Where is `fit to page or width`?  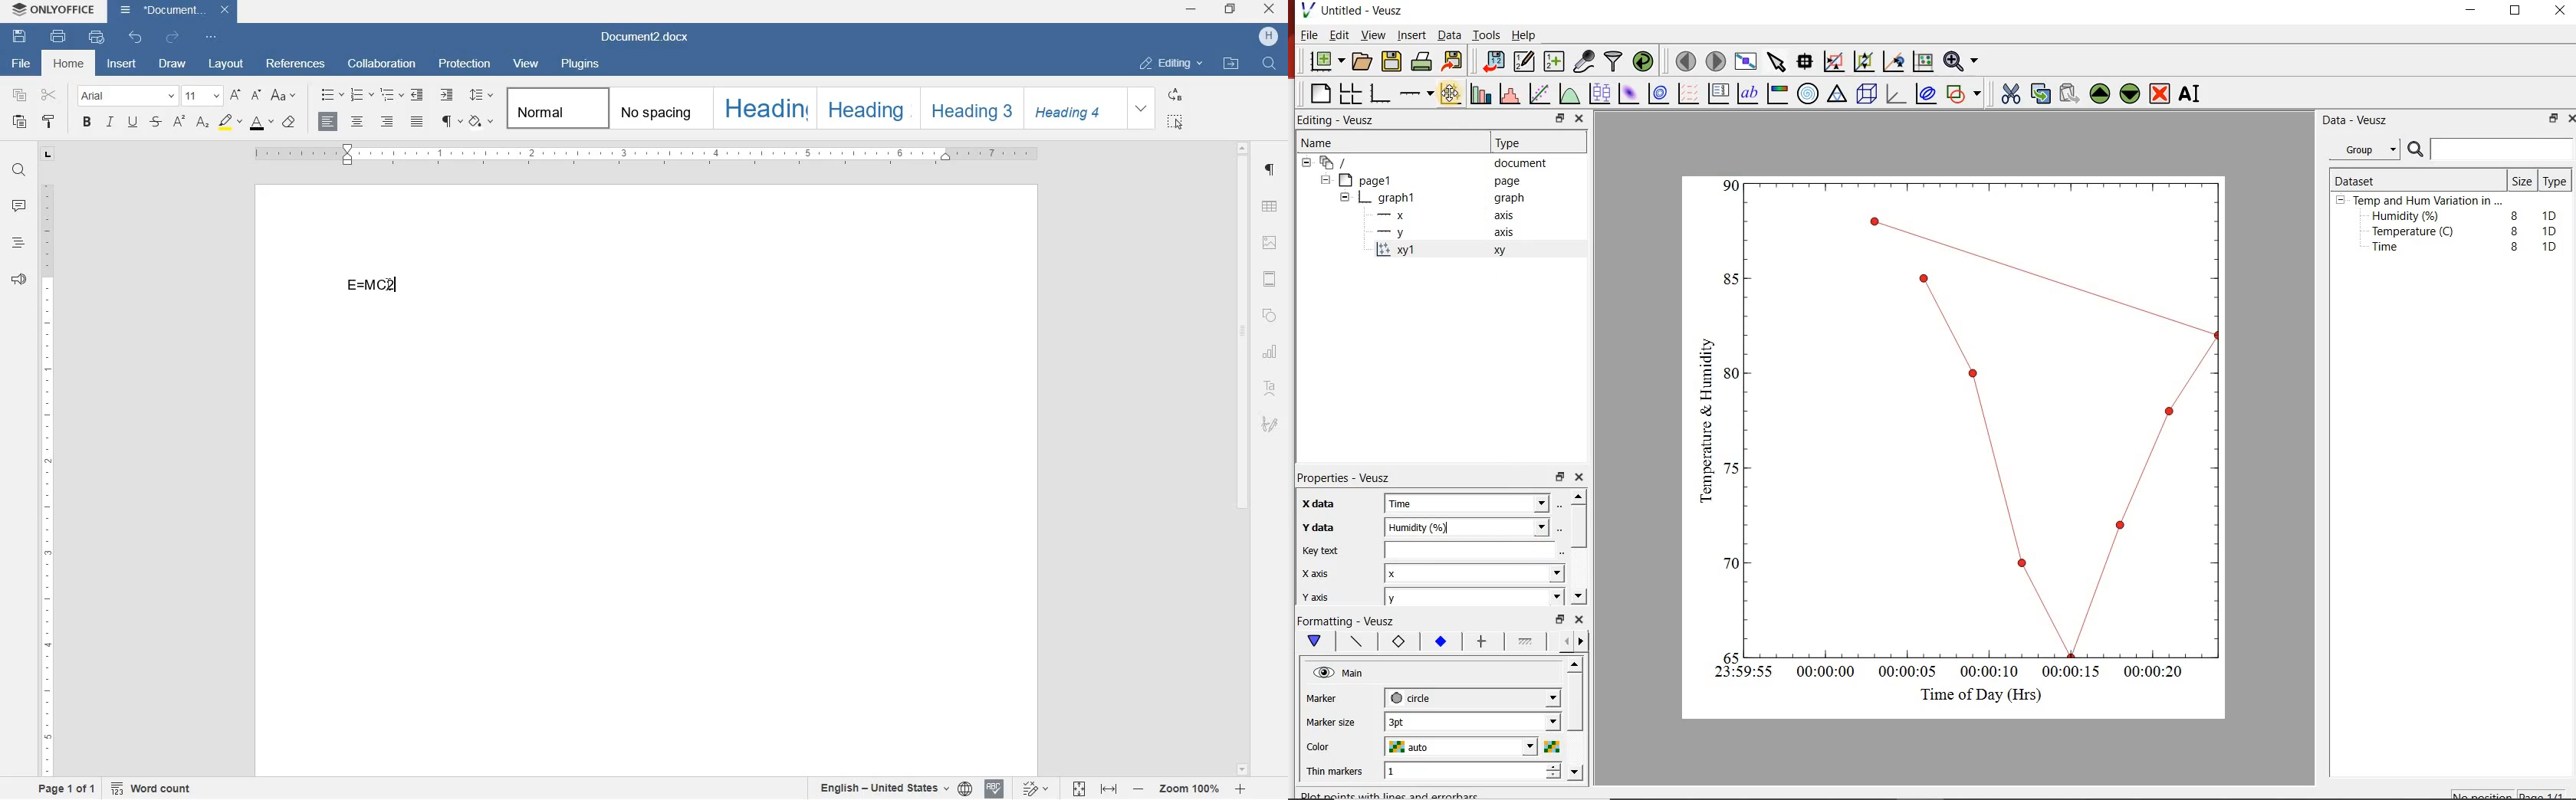 fit to page or width is located at coordinates (1093, 789).